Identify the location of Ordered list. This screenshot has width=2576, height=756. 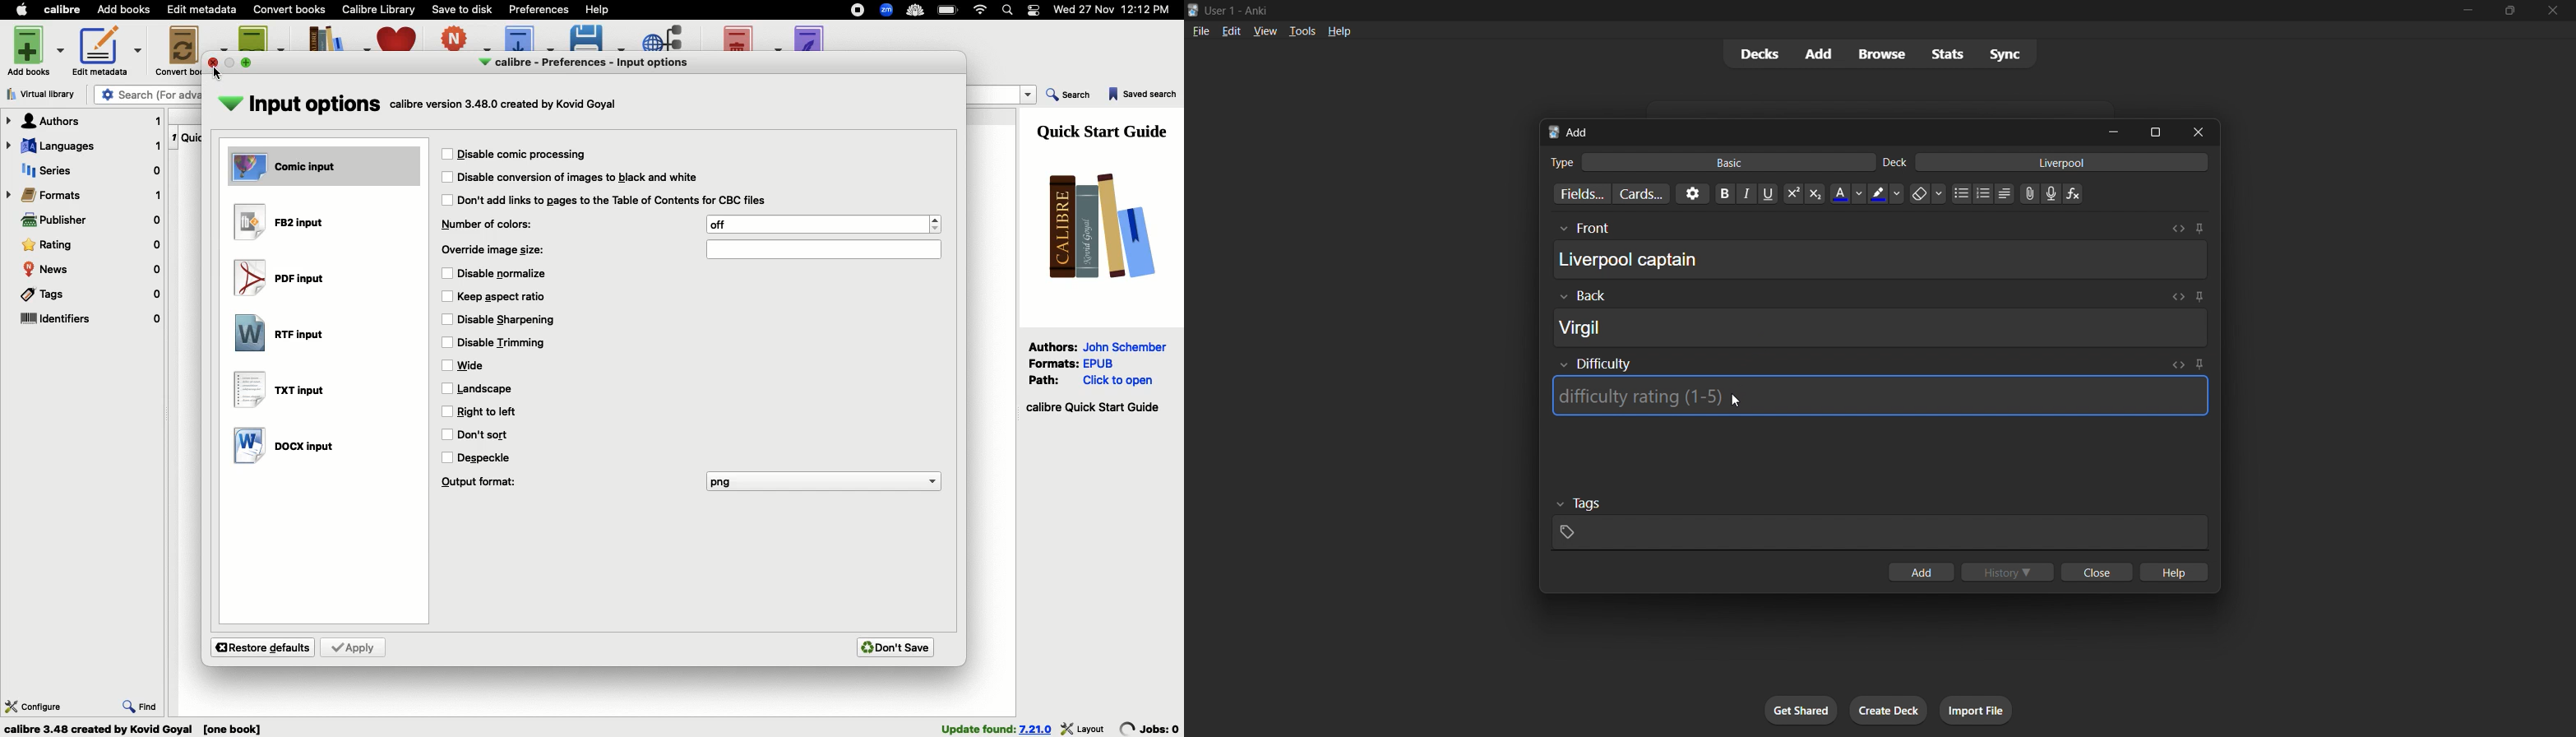
(1983, 194).